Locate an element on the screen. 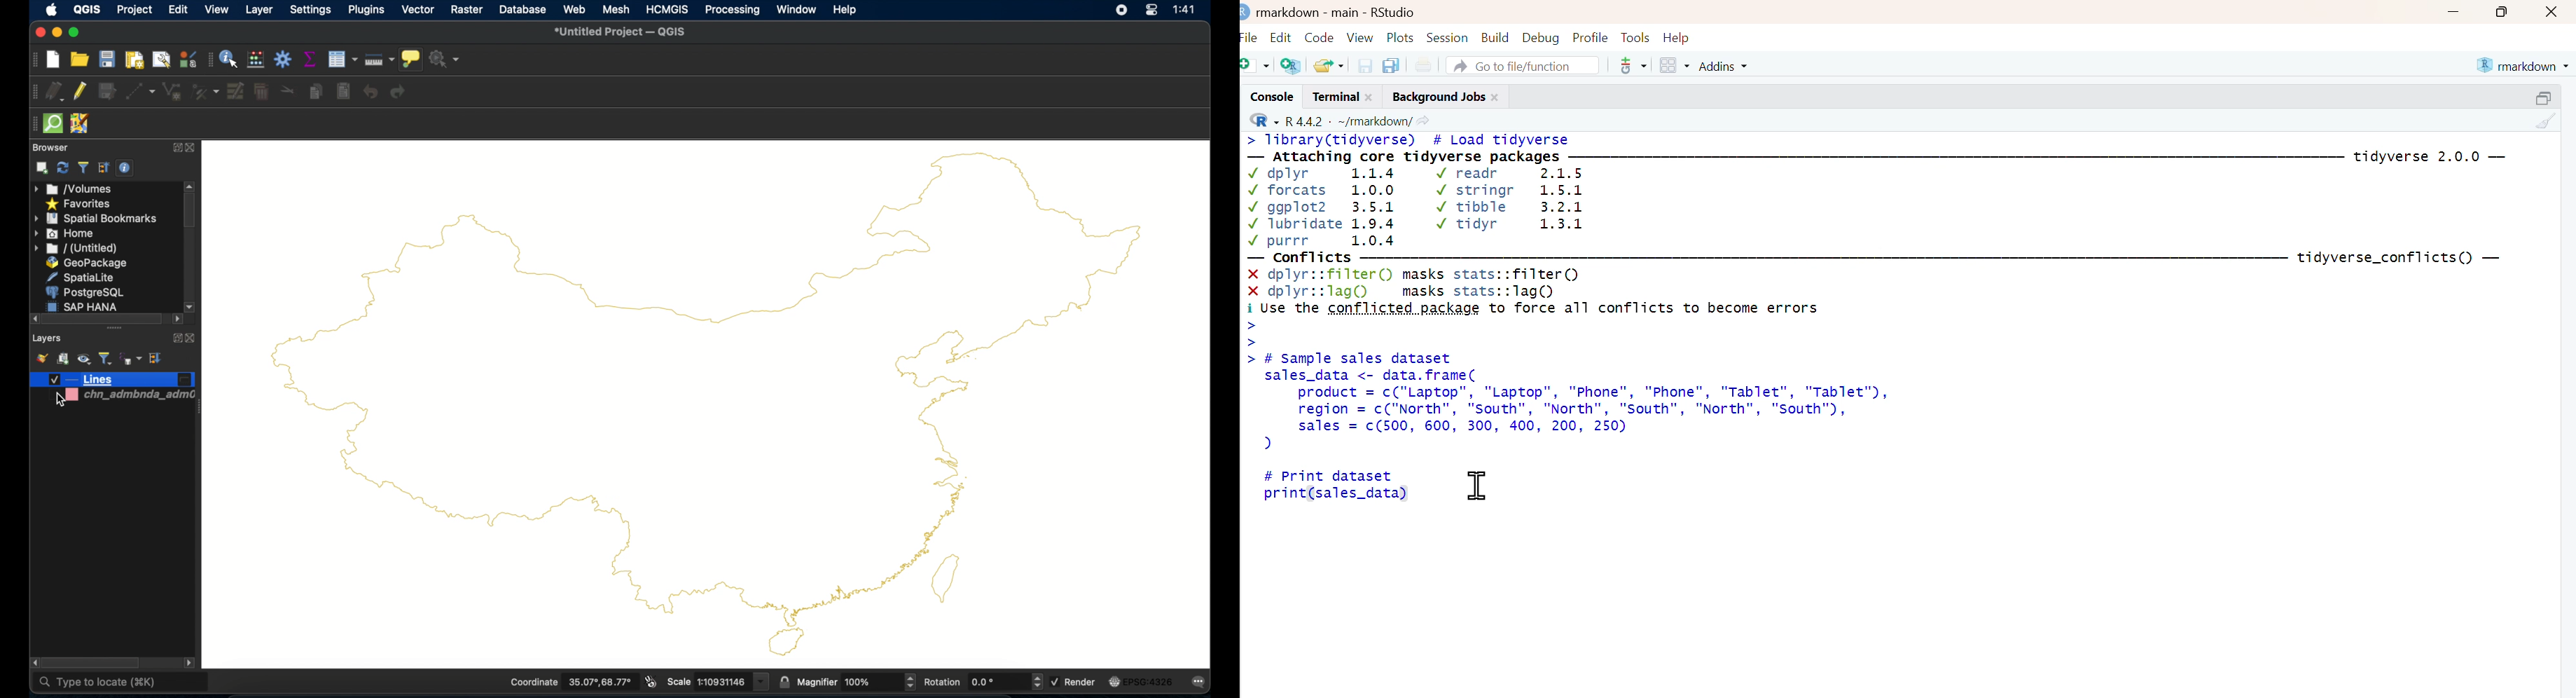 The width and height of the screenshot is (2576, 700). clear console is located at coordinates (2547, 120).